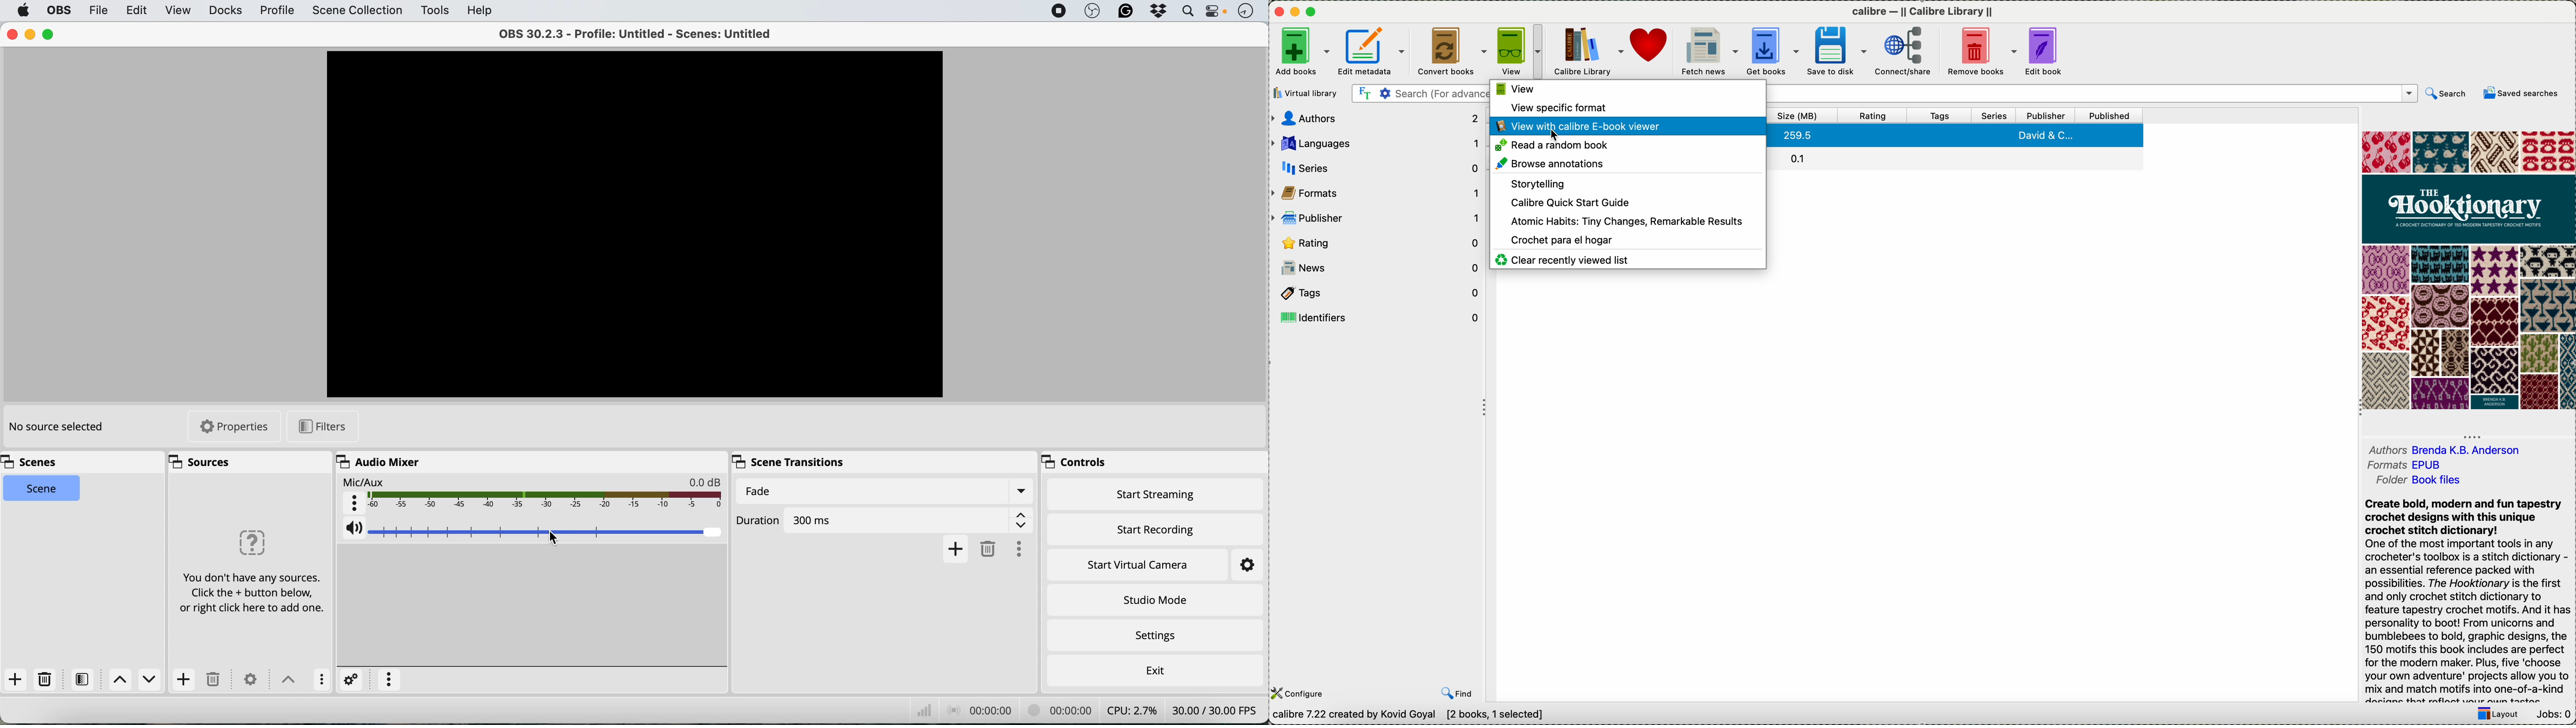 The height and width of the screenshot is (728, 2576). What do you see at coordinates (1134, 564) in the screenshot?
I see `start virtual camera` at bounding box center [1134, 564].